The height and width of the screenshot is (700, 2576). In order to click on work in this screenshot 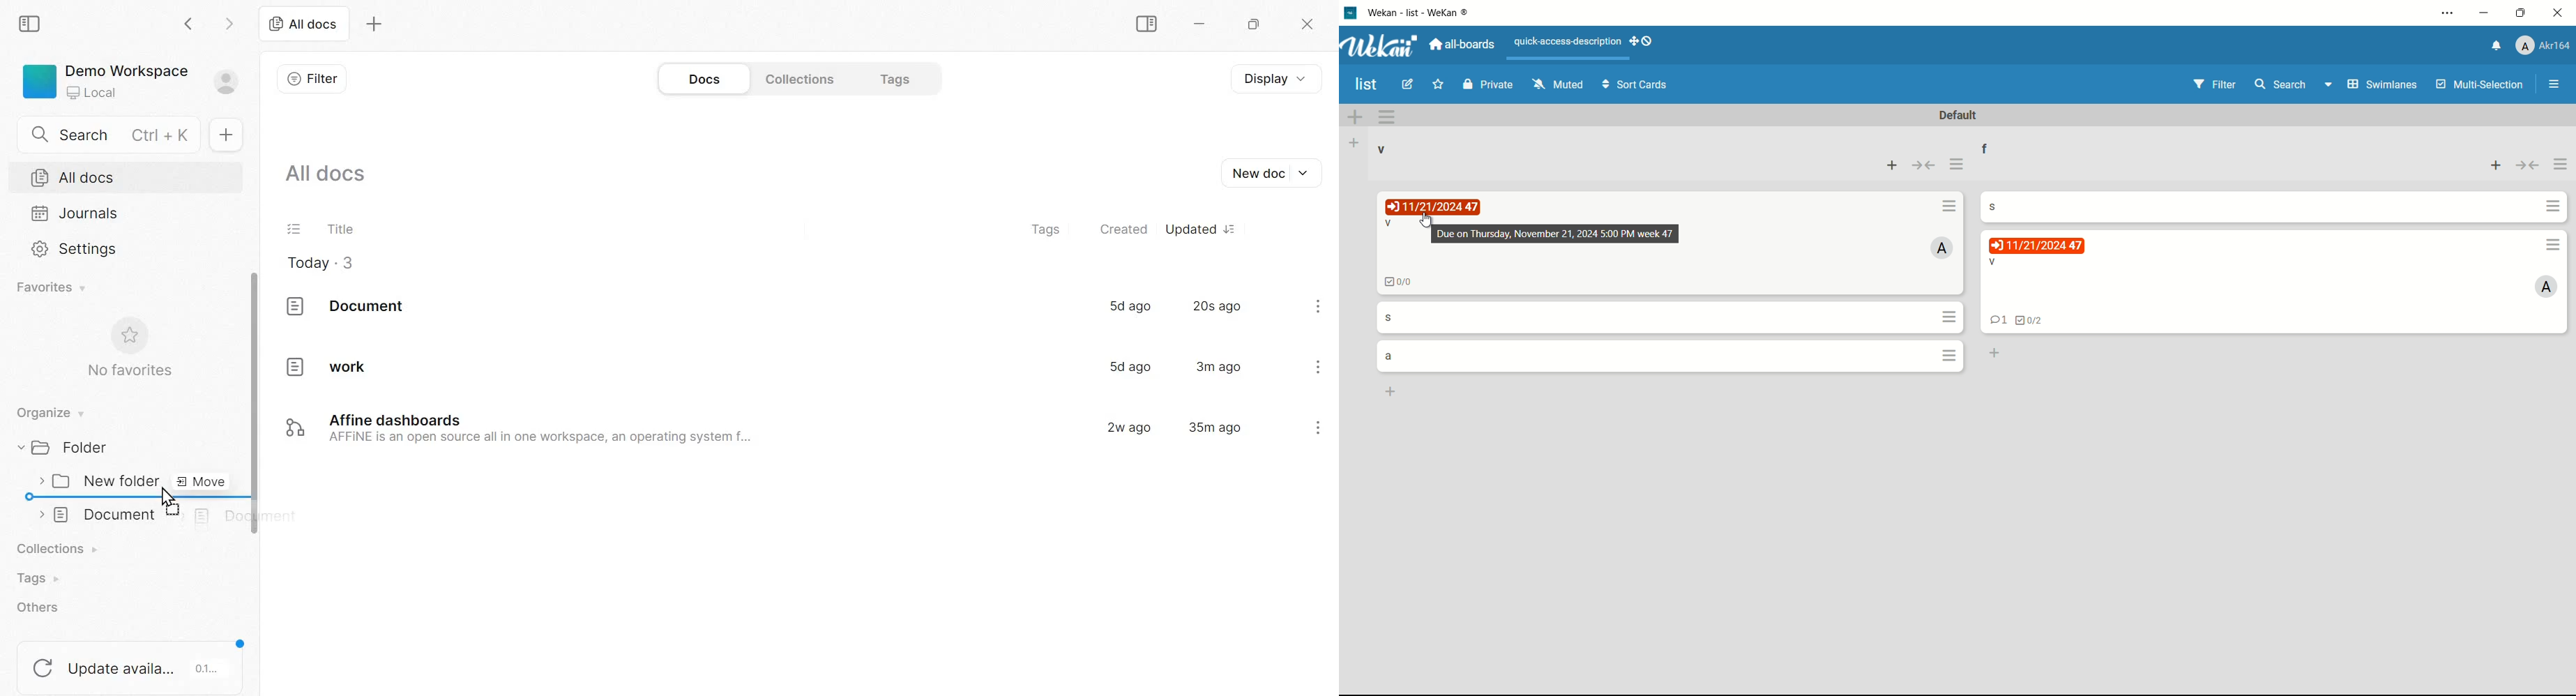, I will do `click(320, 366)`.